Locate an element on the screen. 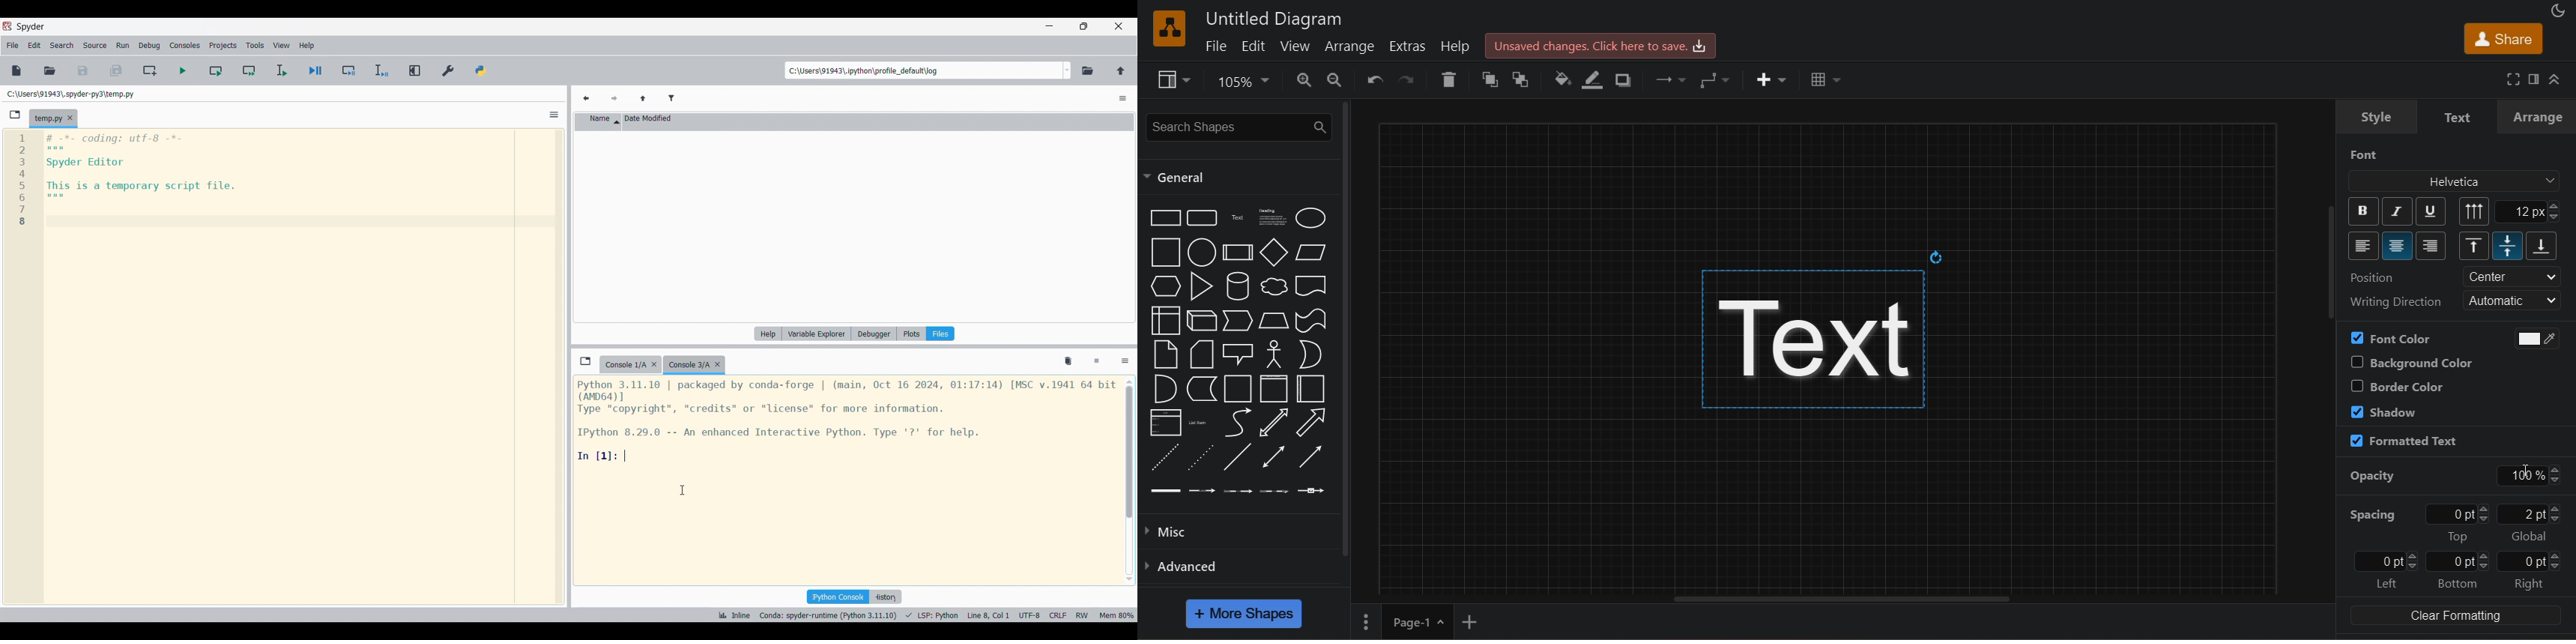 This screenshot has width=2576, height=644. zoom in is located at coordinates (1304, 81).